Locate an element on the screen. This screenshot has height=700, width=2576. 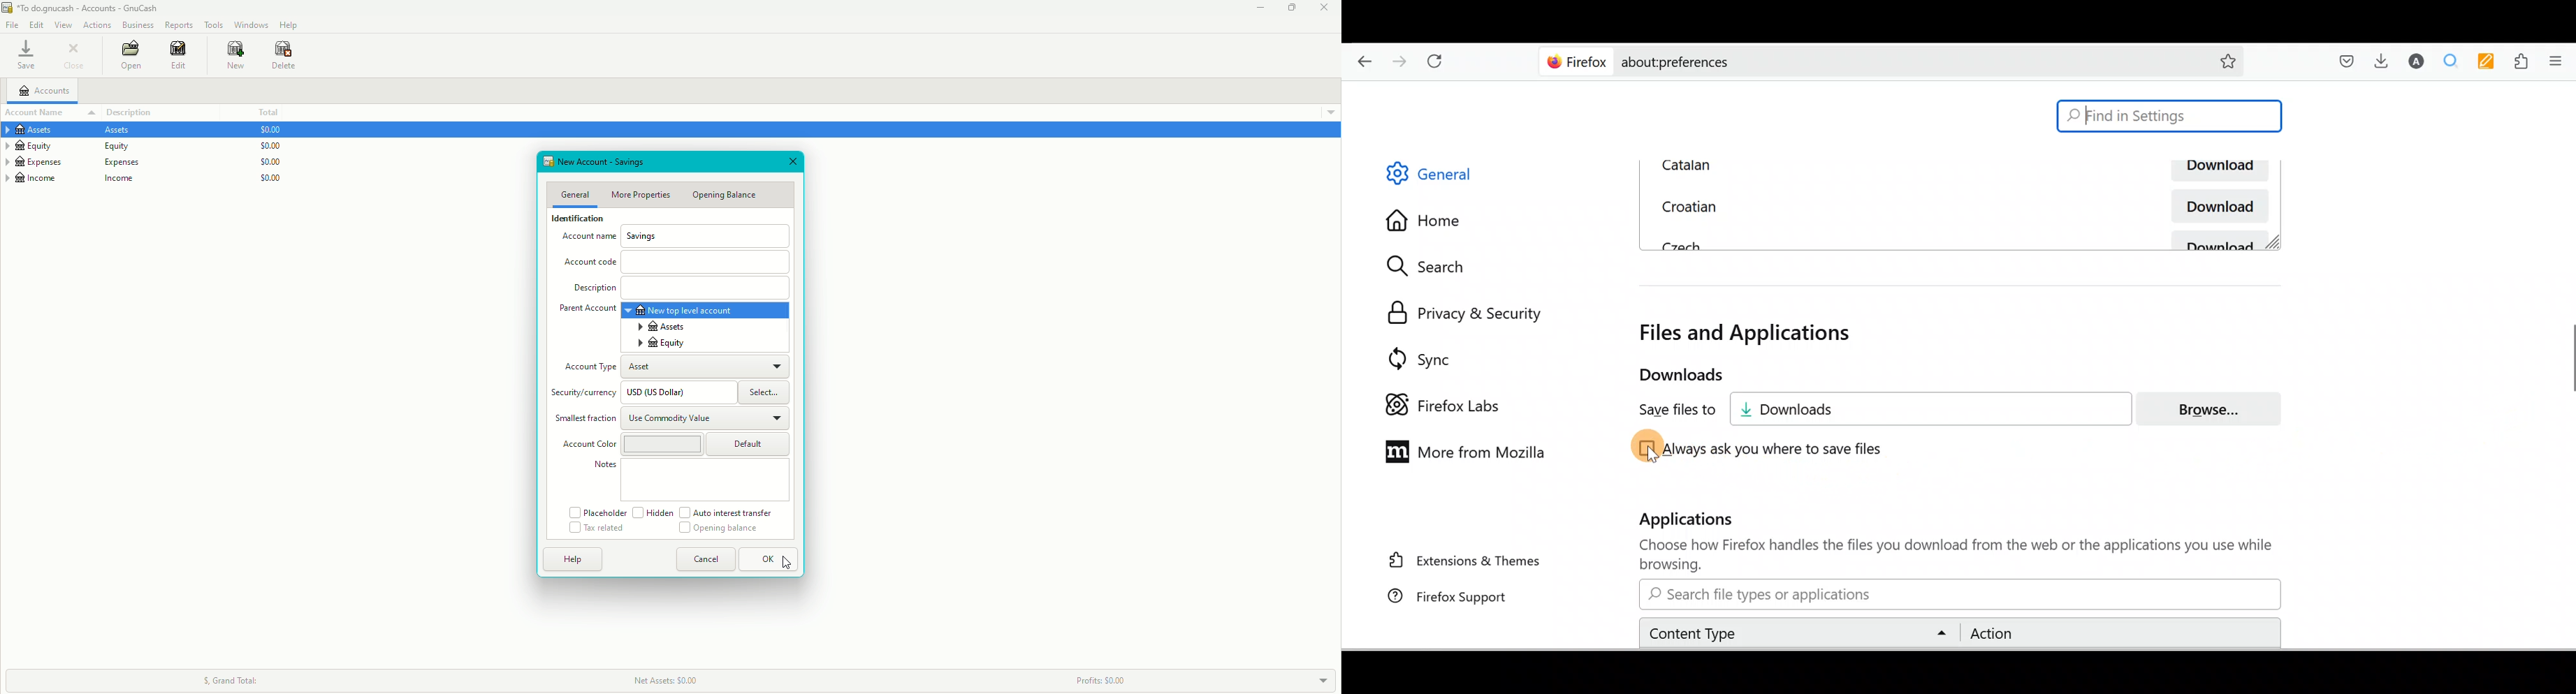
Assets is located at coordinates (663, 326).